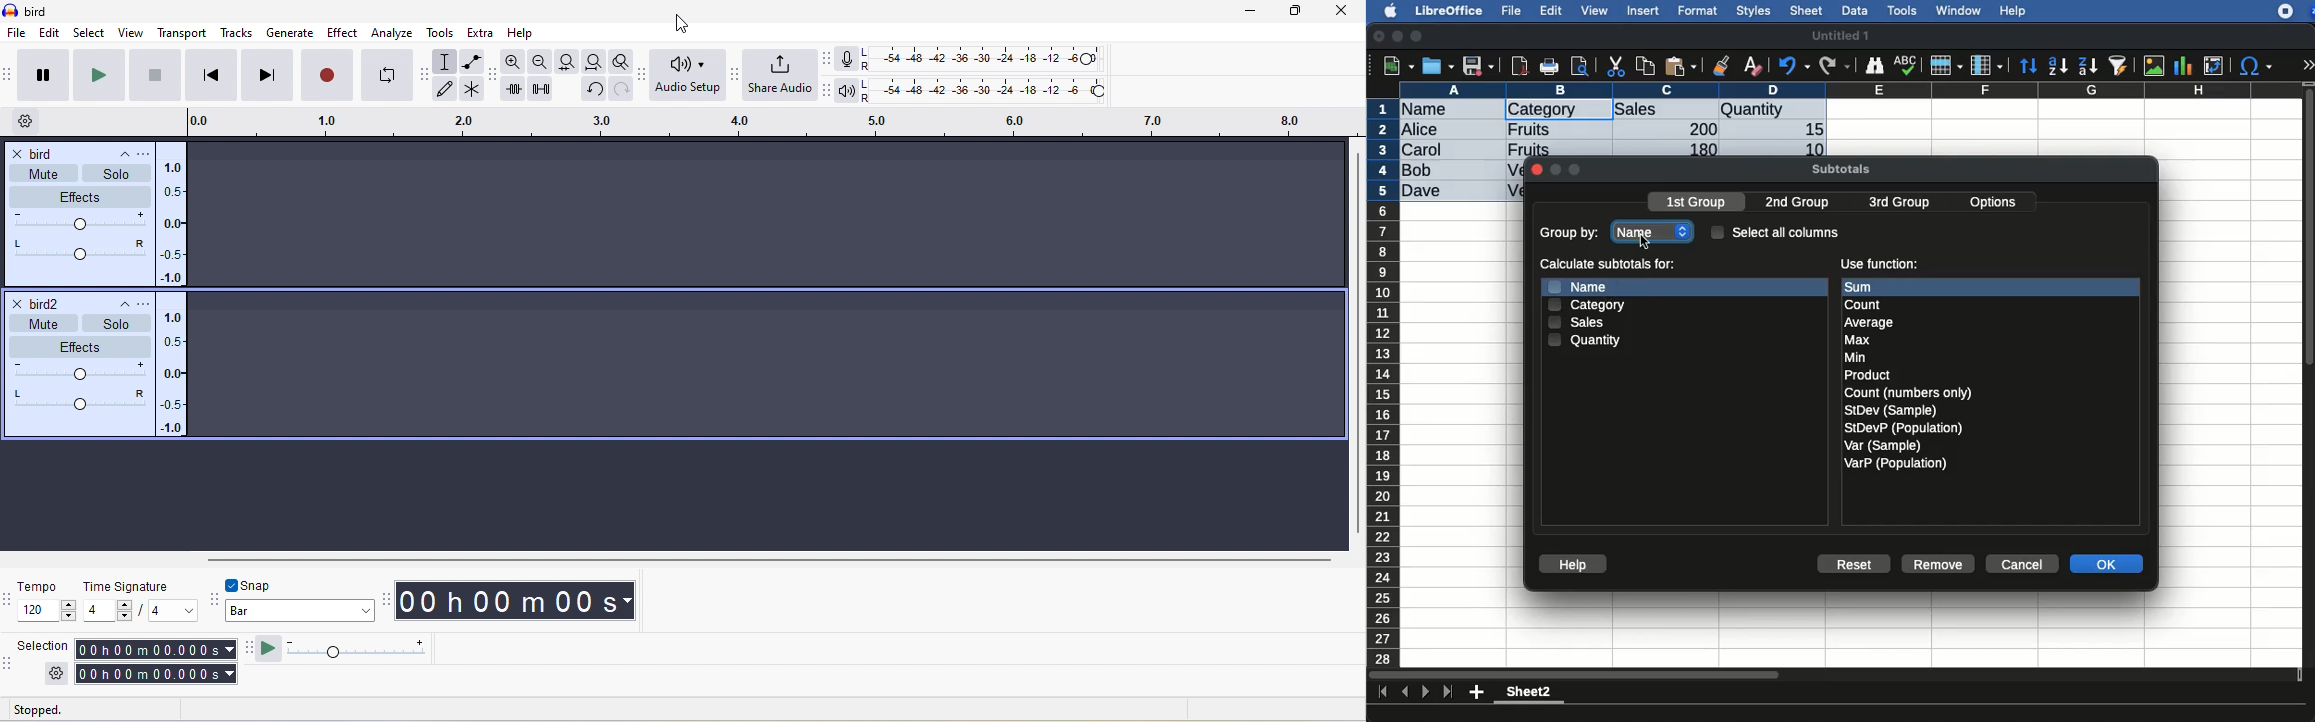 The image size is (2324, 728). I want to click on select all columns, so click(1776, 231).